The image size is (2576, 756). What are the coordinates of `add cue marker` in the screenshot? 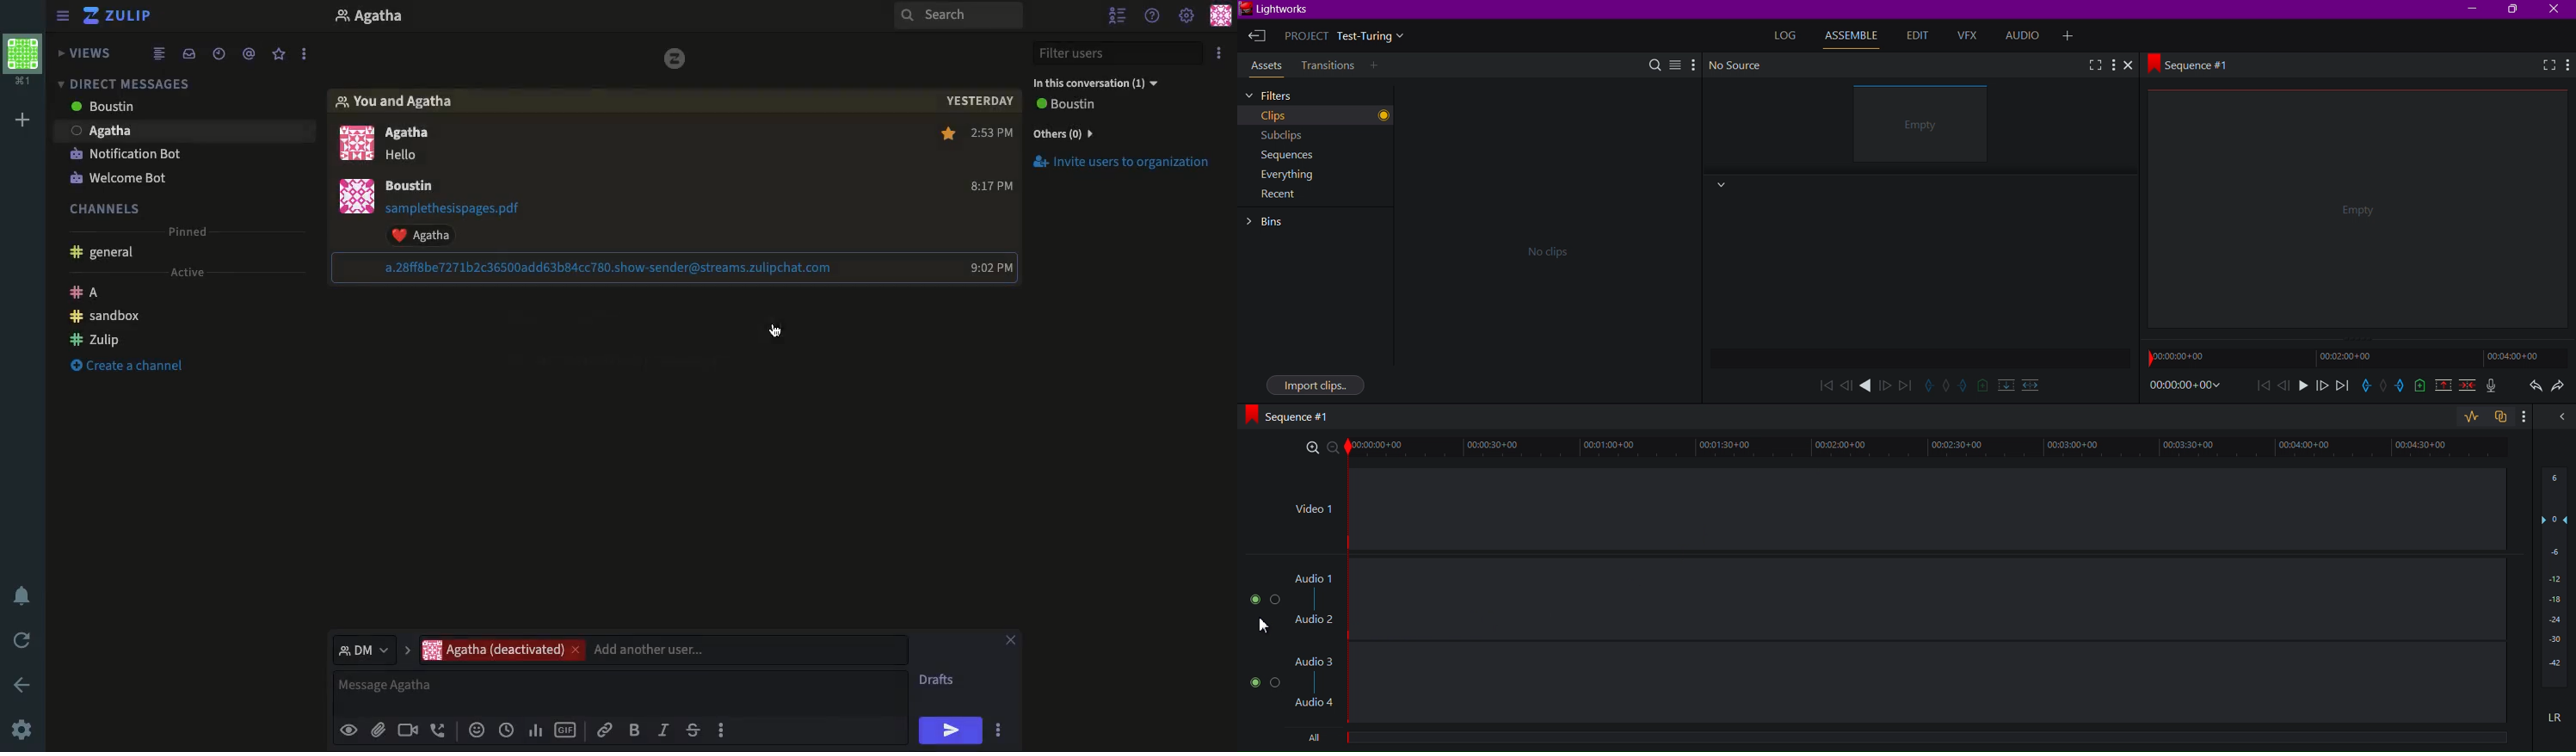 It's located at (1983, 385).